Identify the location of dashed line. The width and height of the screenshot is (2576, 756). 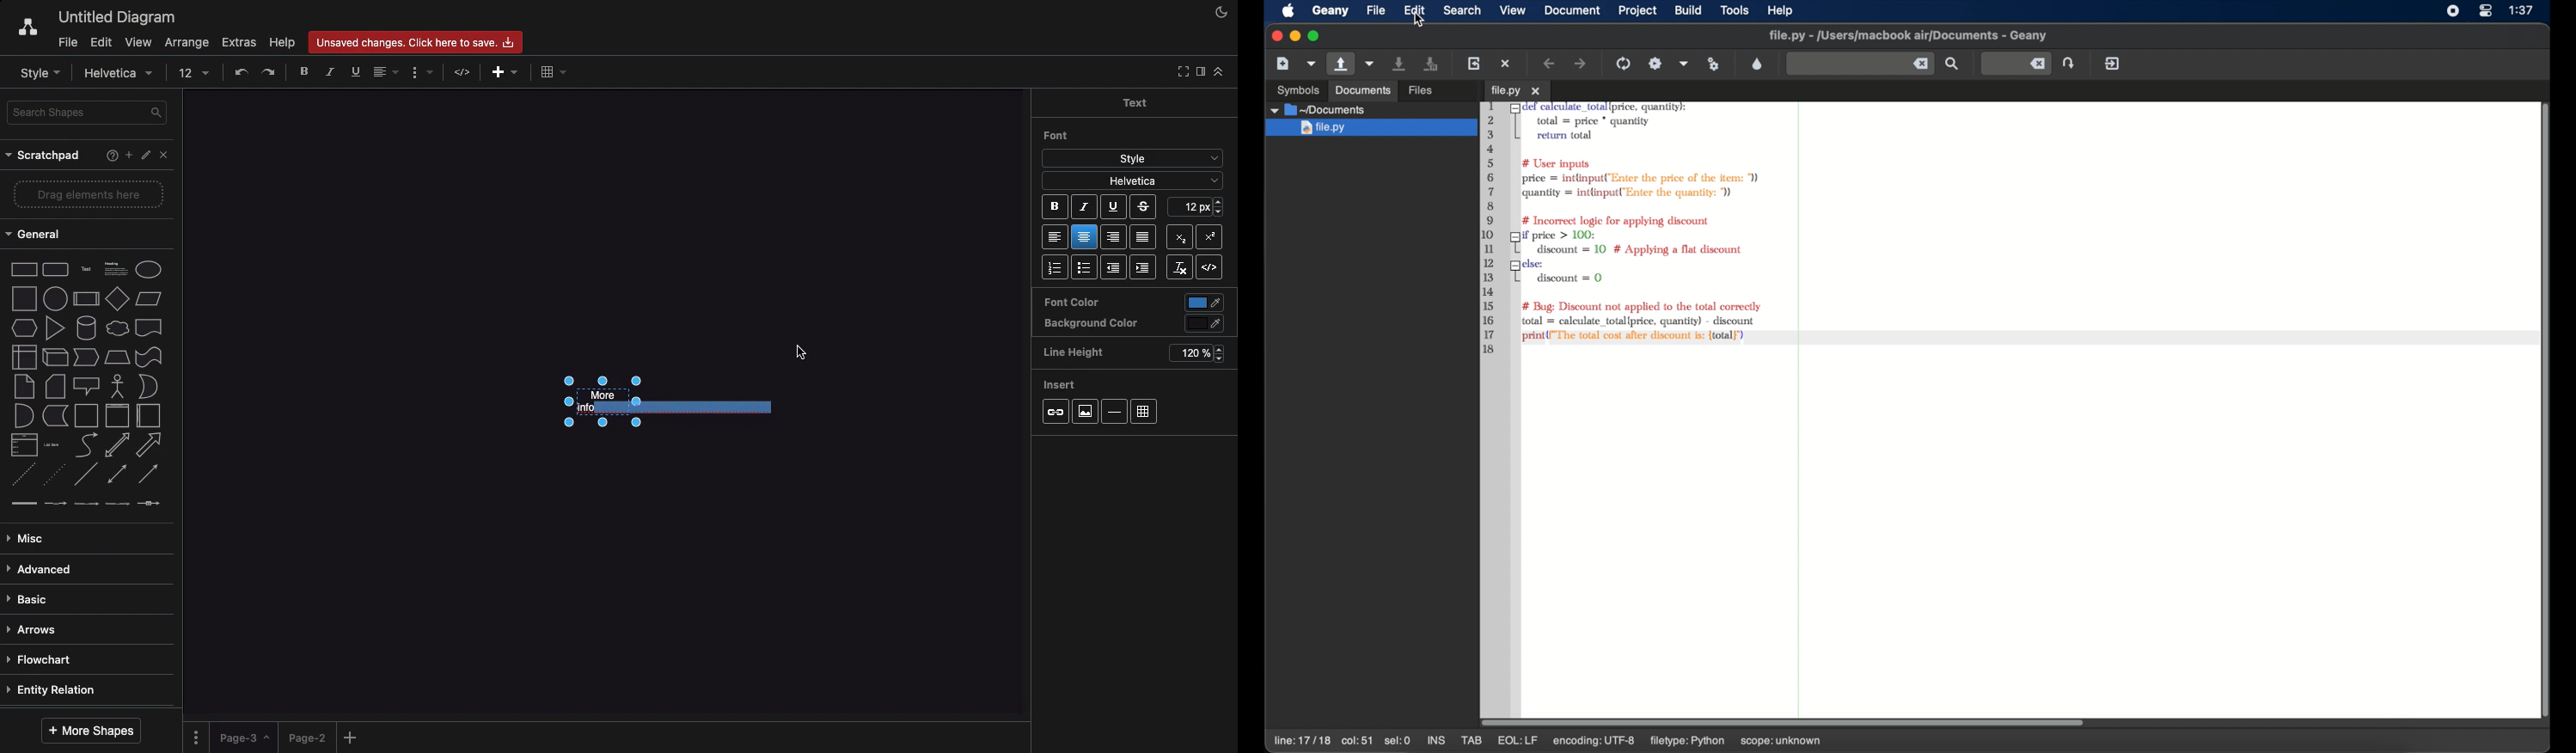
(22, 474).